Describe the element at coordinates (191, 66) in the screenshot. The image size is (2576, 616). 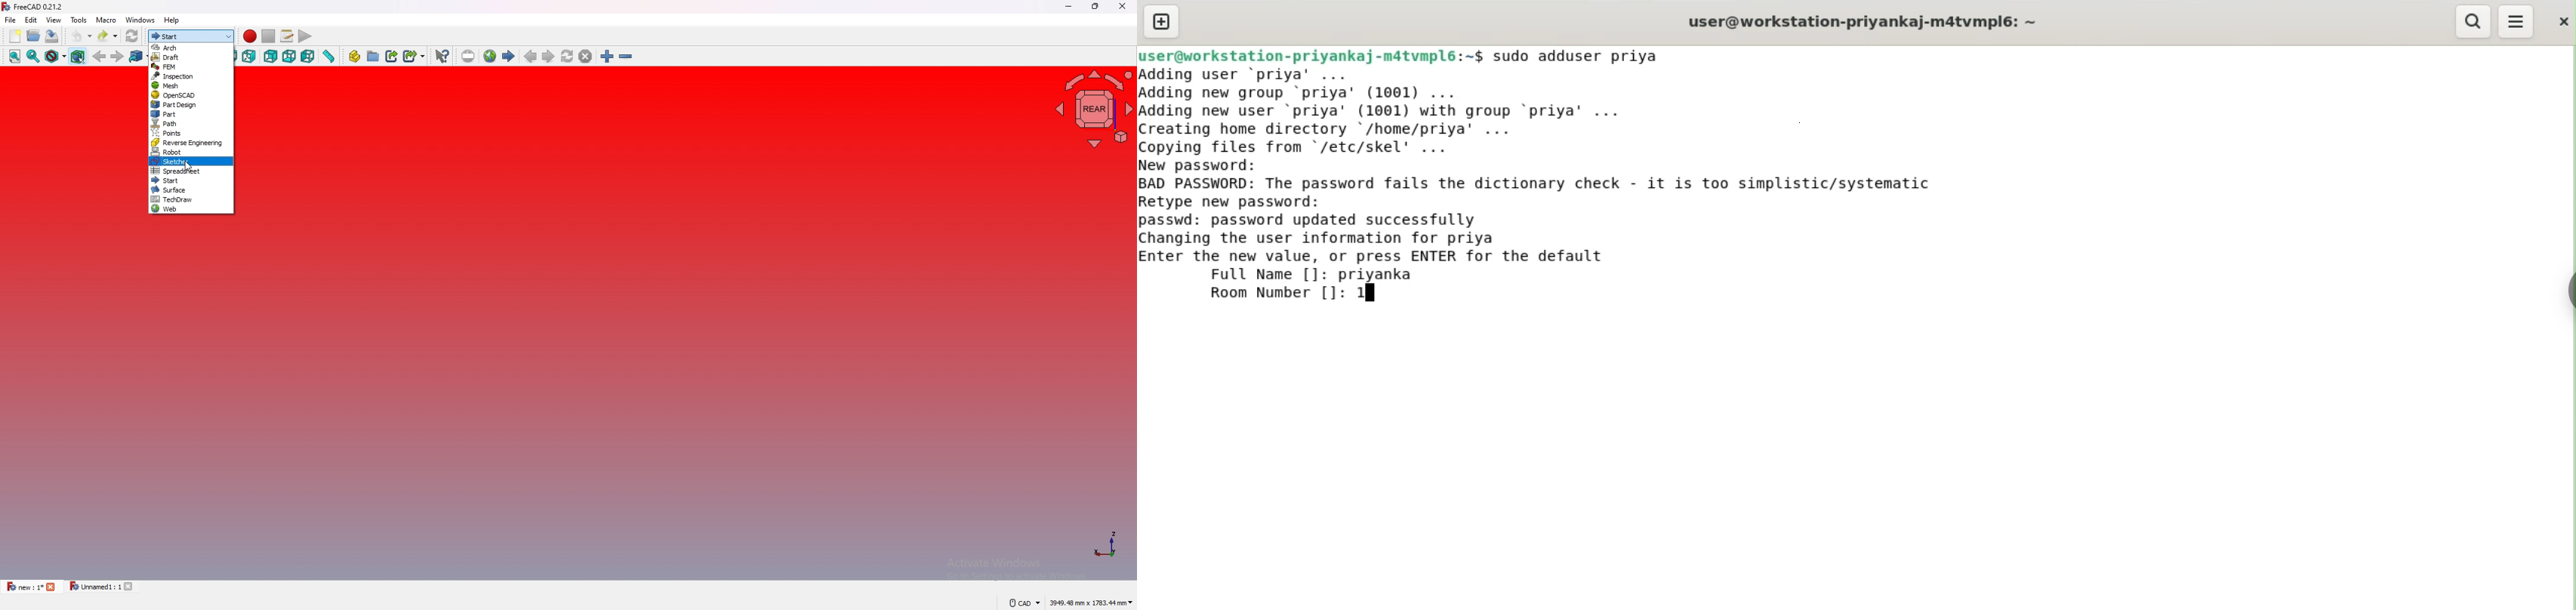
I see `fem` at that location.